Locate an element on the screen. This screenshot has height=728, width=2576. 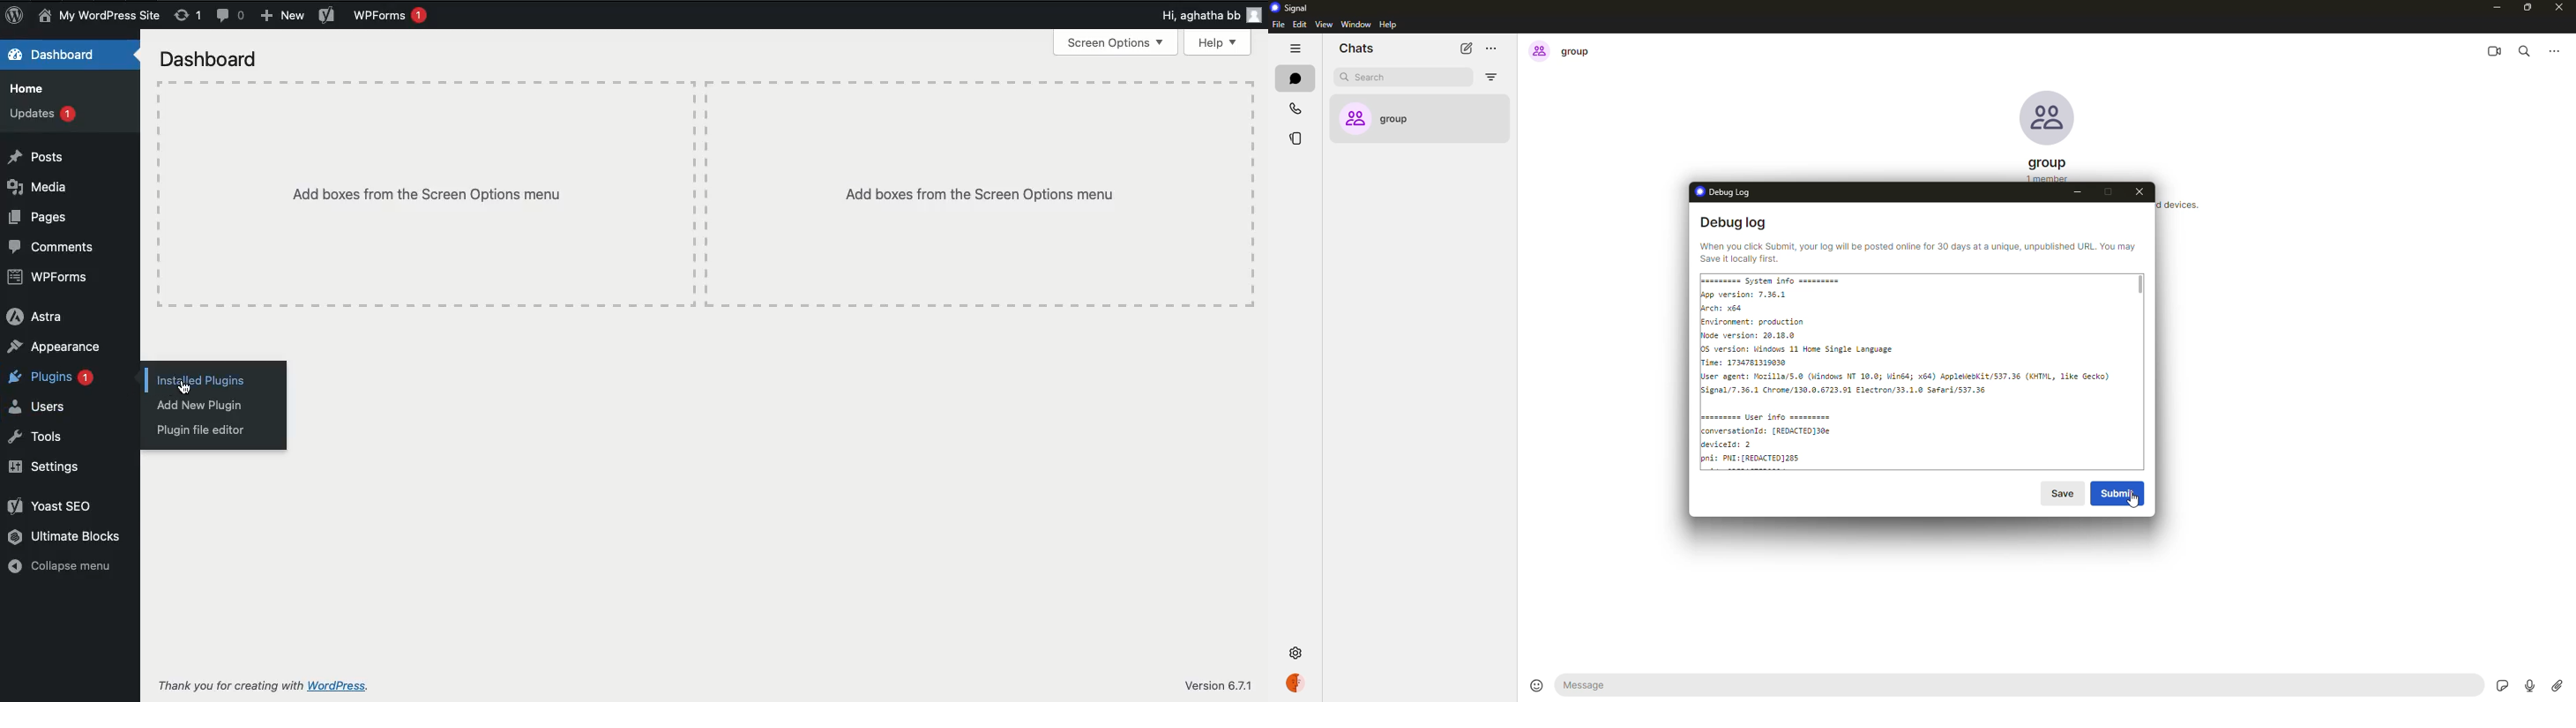
settings is located at coordinates (1295, 653).